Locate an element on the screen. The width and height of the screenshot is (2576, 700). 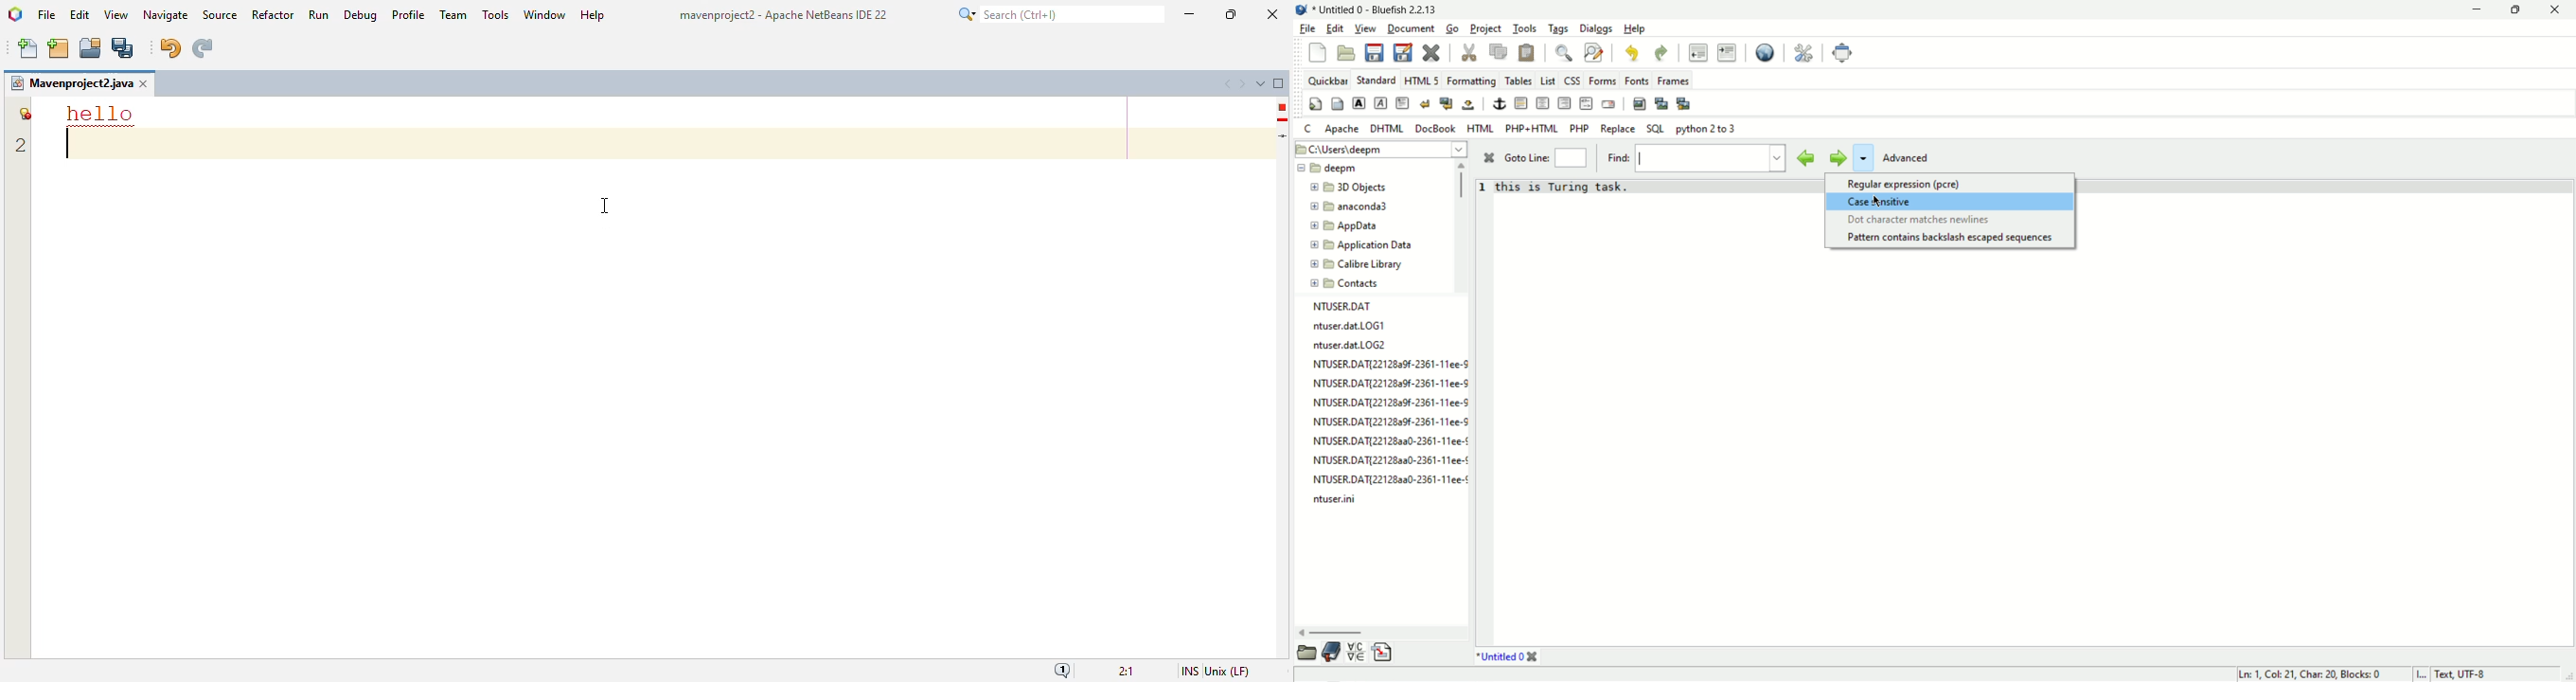
find is located at coordinates (1567, 53).